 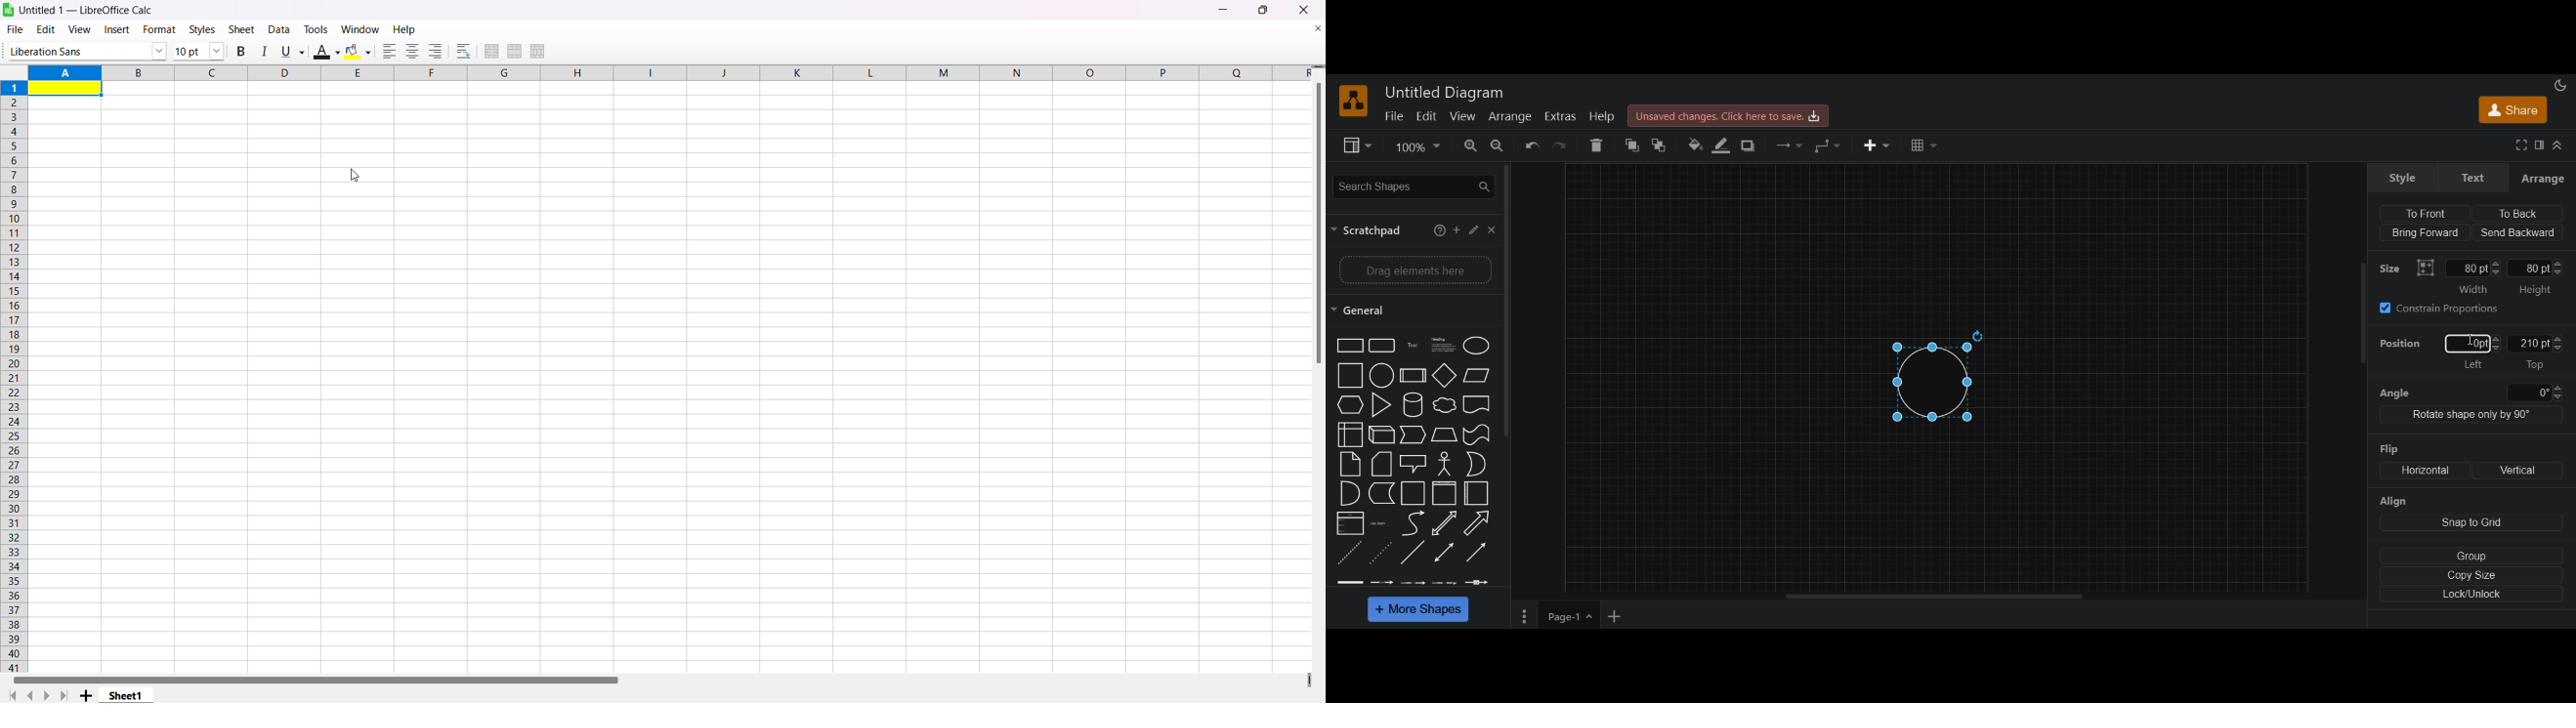 I want to click on Triangle, so click(x=1382, y=406).